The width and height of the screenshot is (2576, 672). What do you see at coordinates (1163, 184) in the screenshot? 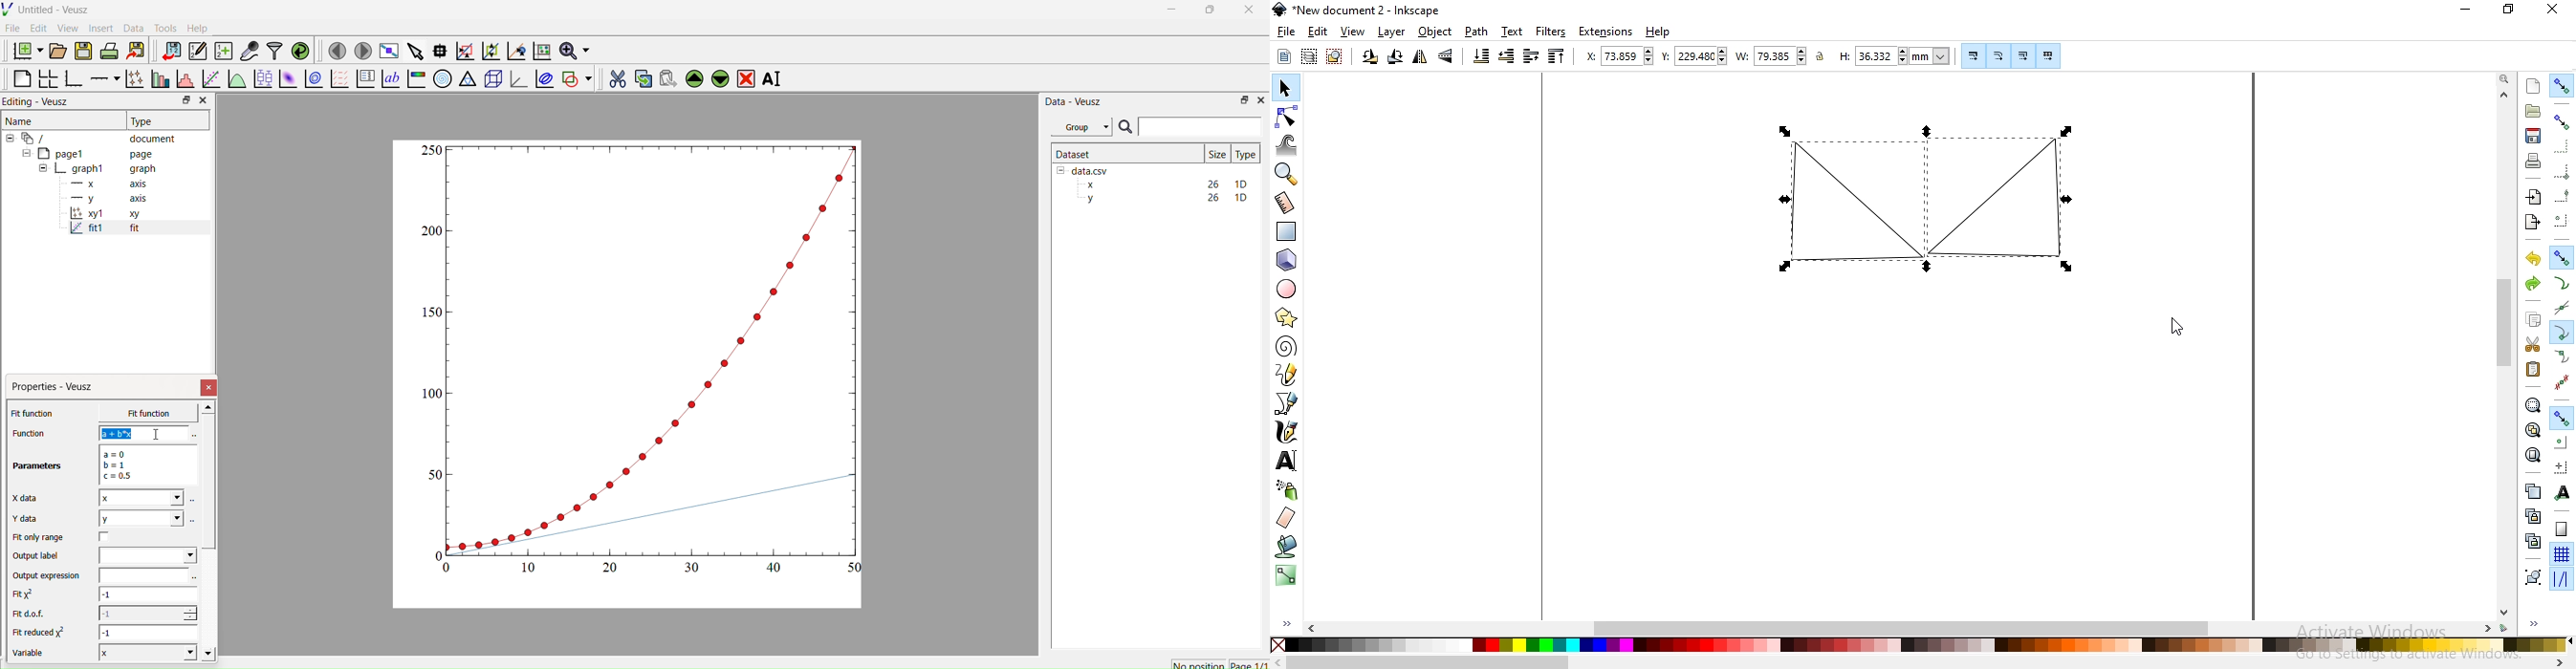
I see `x 26 1D` at bounding box center [1163, 184].